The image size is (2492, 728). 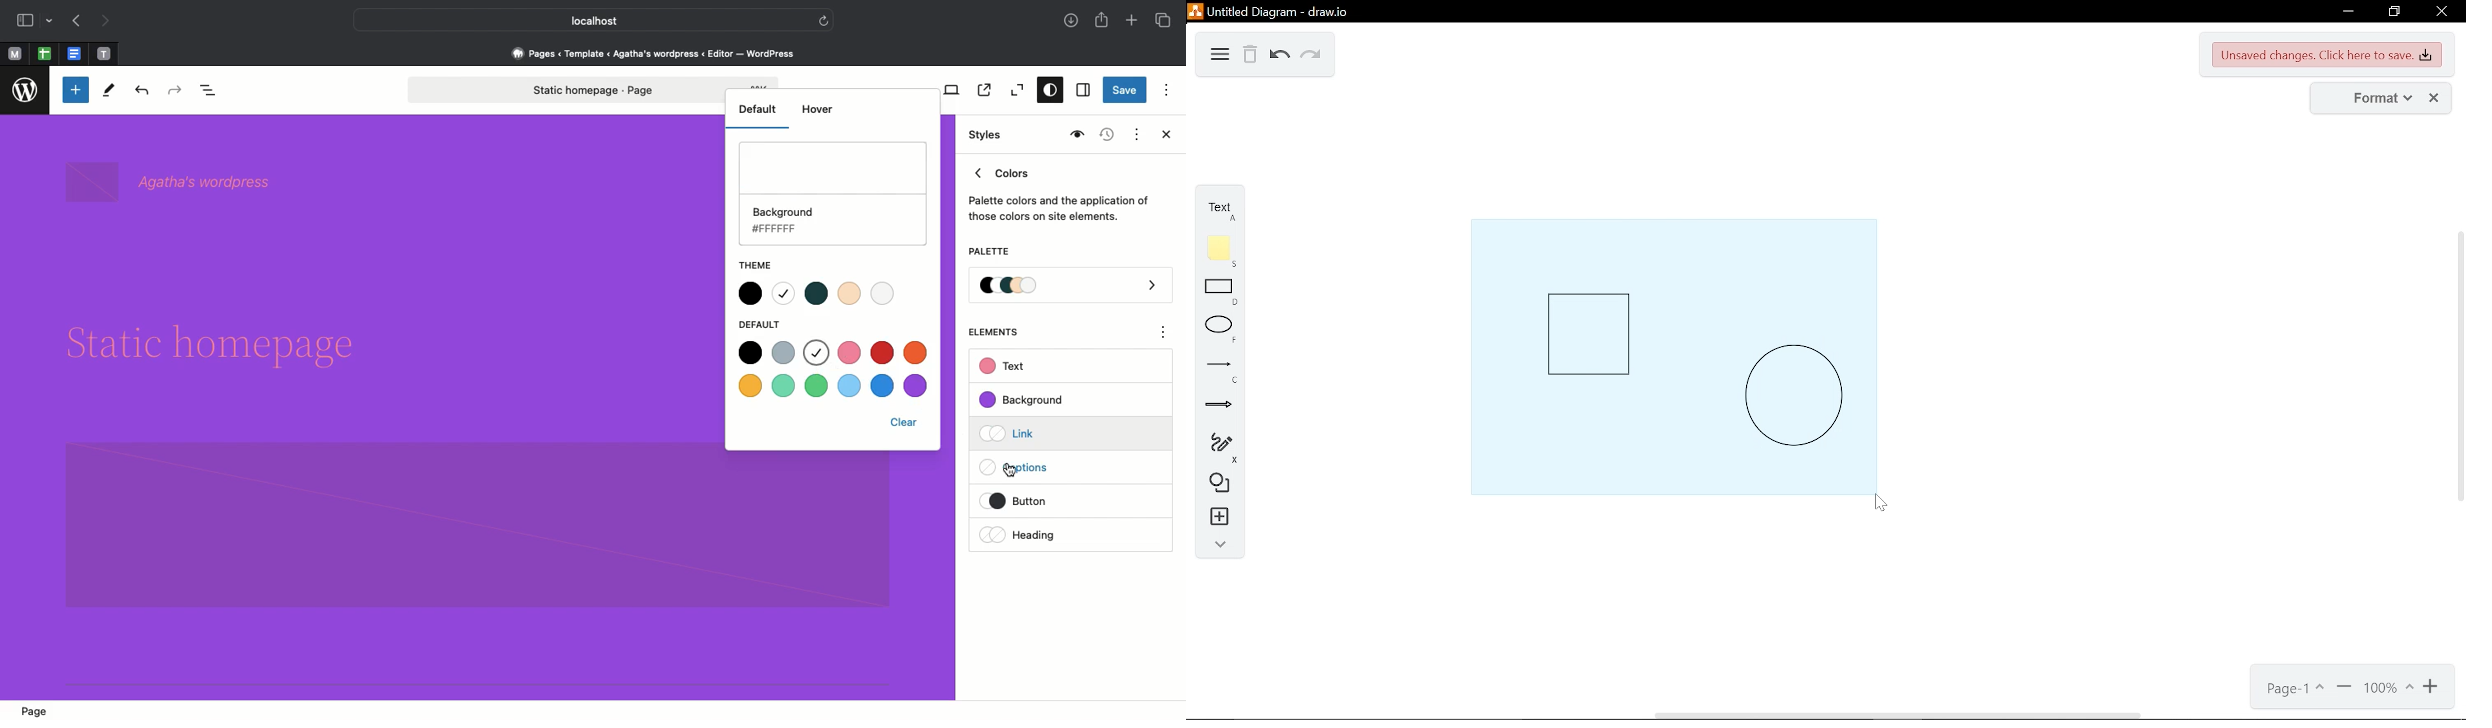 I want to click on Sidebar, so click(x=25, y=21).